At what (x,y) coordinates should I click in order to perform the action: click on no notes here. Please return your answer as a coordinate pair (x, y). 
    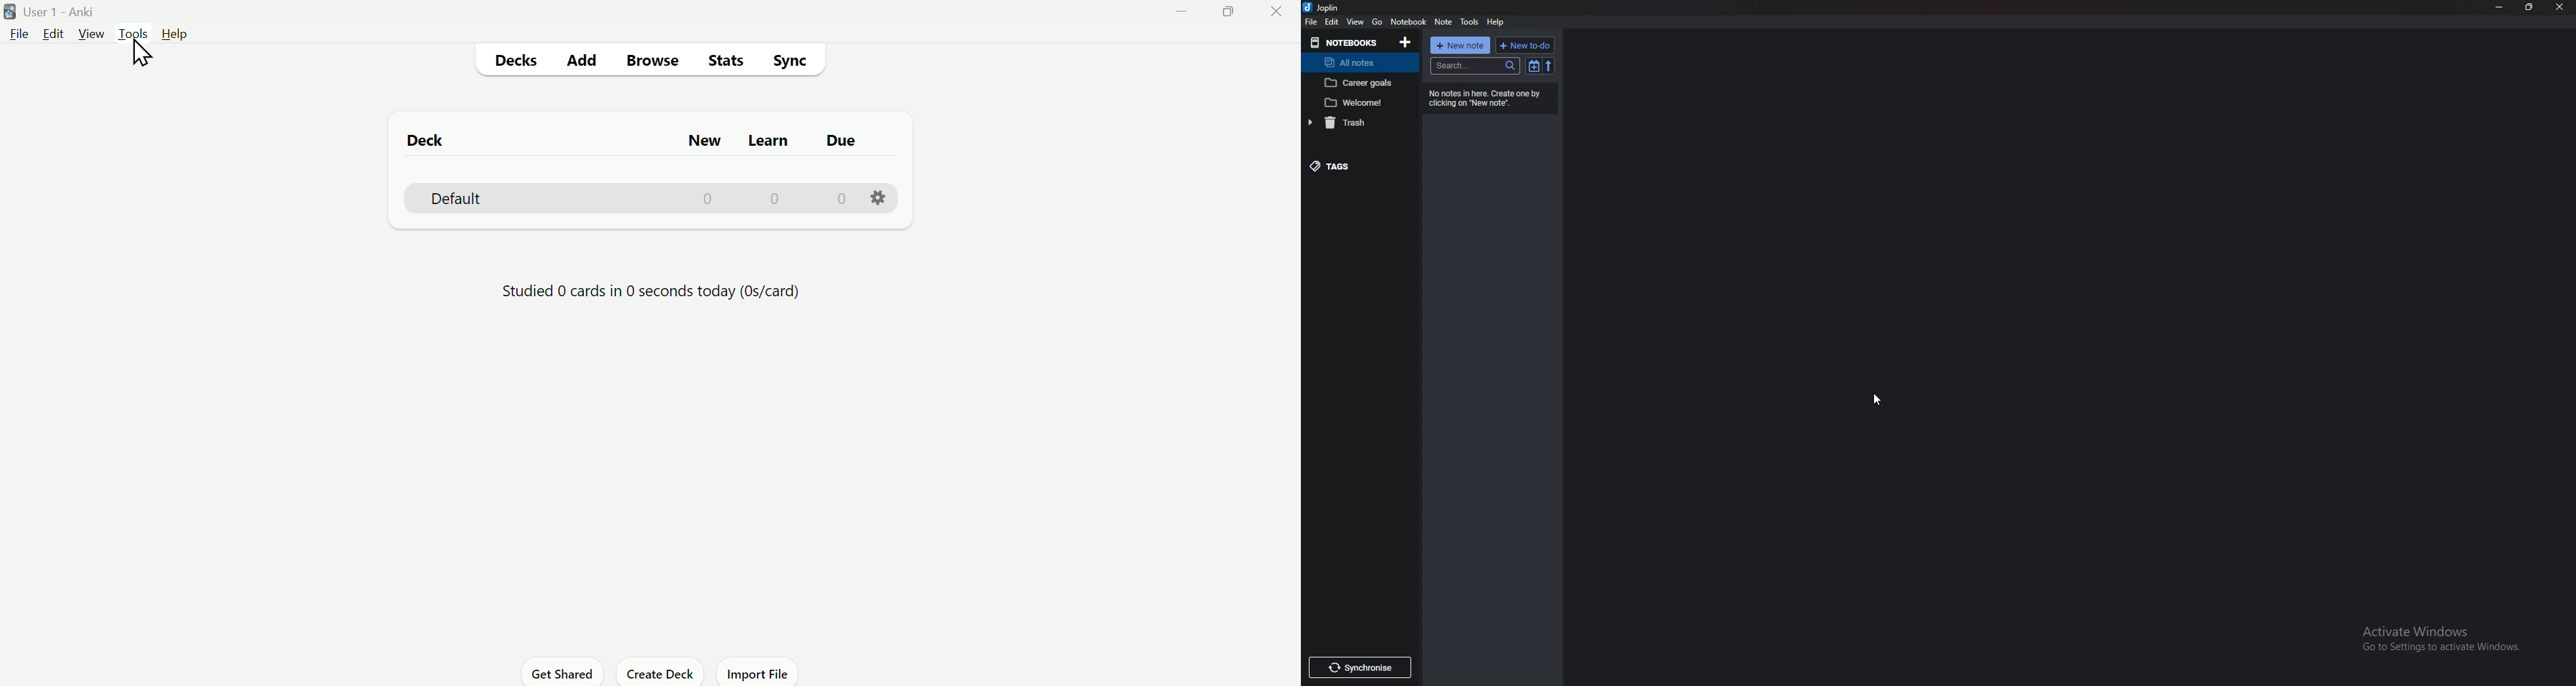
    Looking at the image, I should click on (1491, 98).